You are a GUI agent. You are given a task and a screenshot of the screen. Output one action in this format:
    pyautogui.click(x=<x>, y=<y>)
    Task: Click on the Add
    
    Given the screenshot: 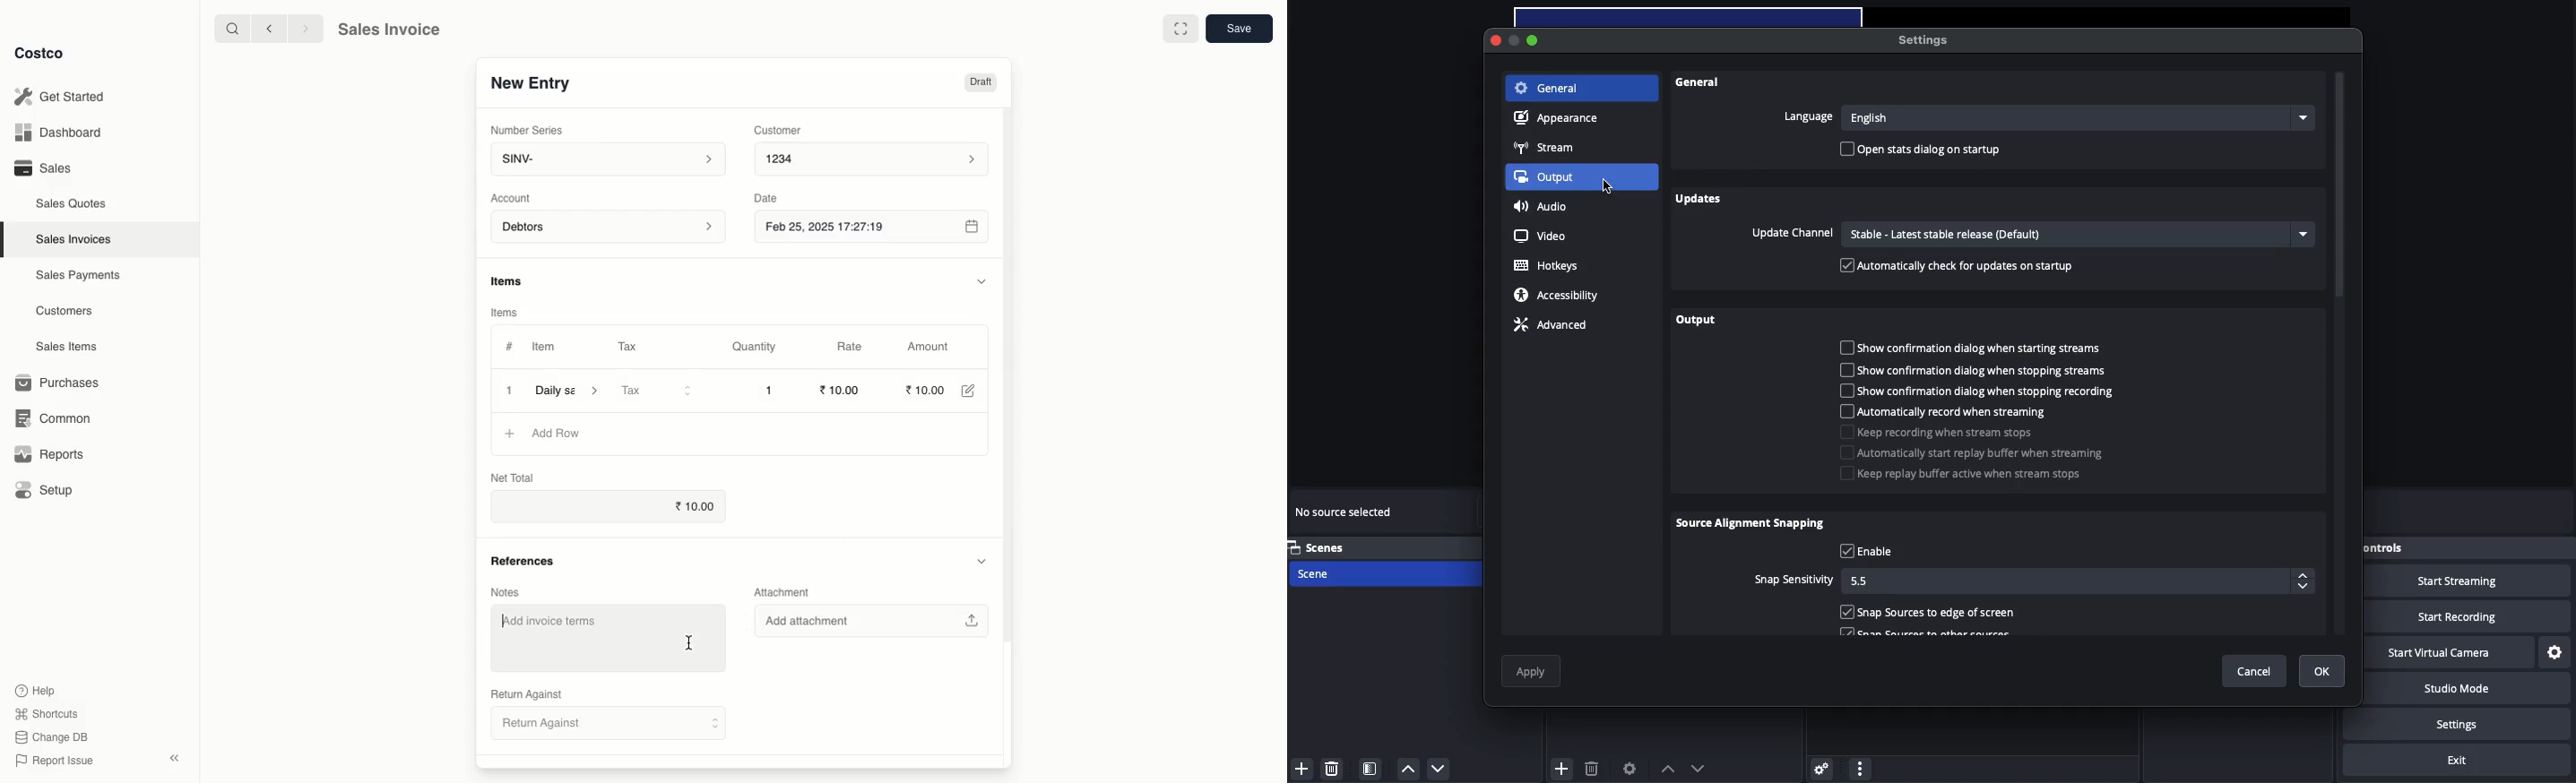 What is the action you would take?
    pyautogui.click(x=1562, y=767)
    